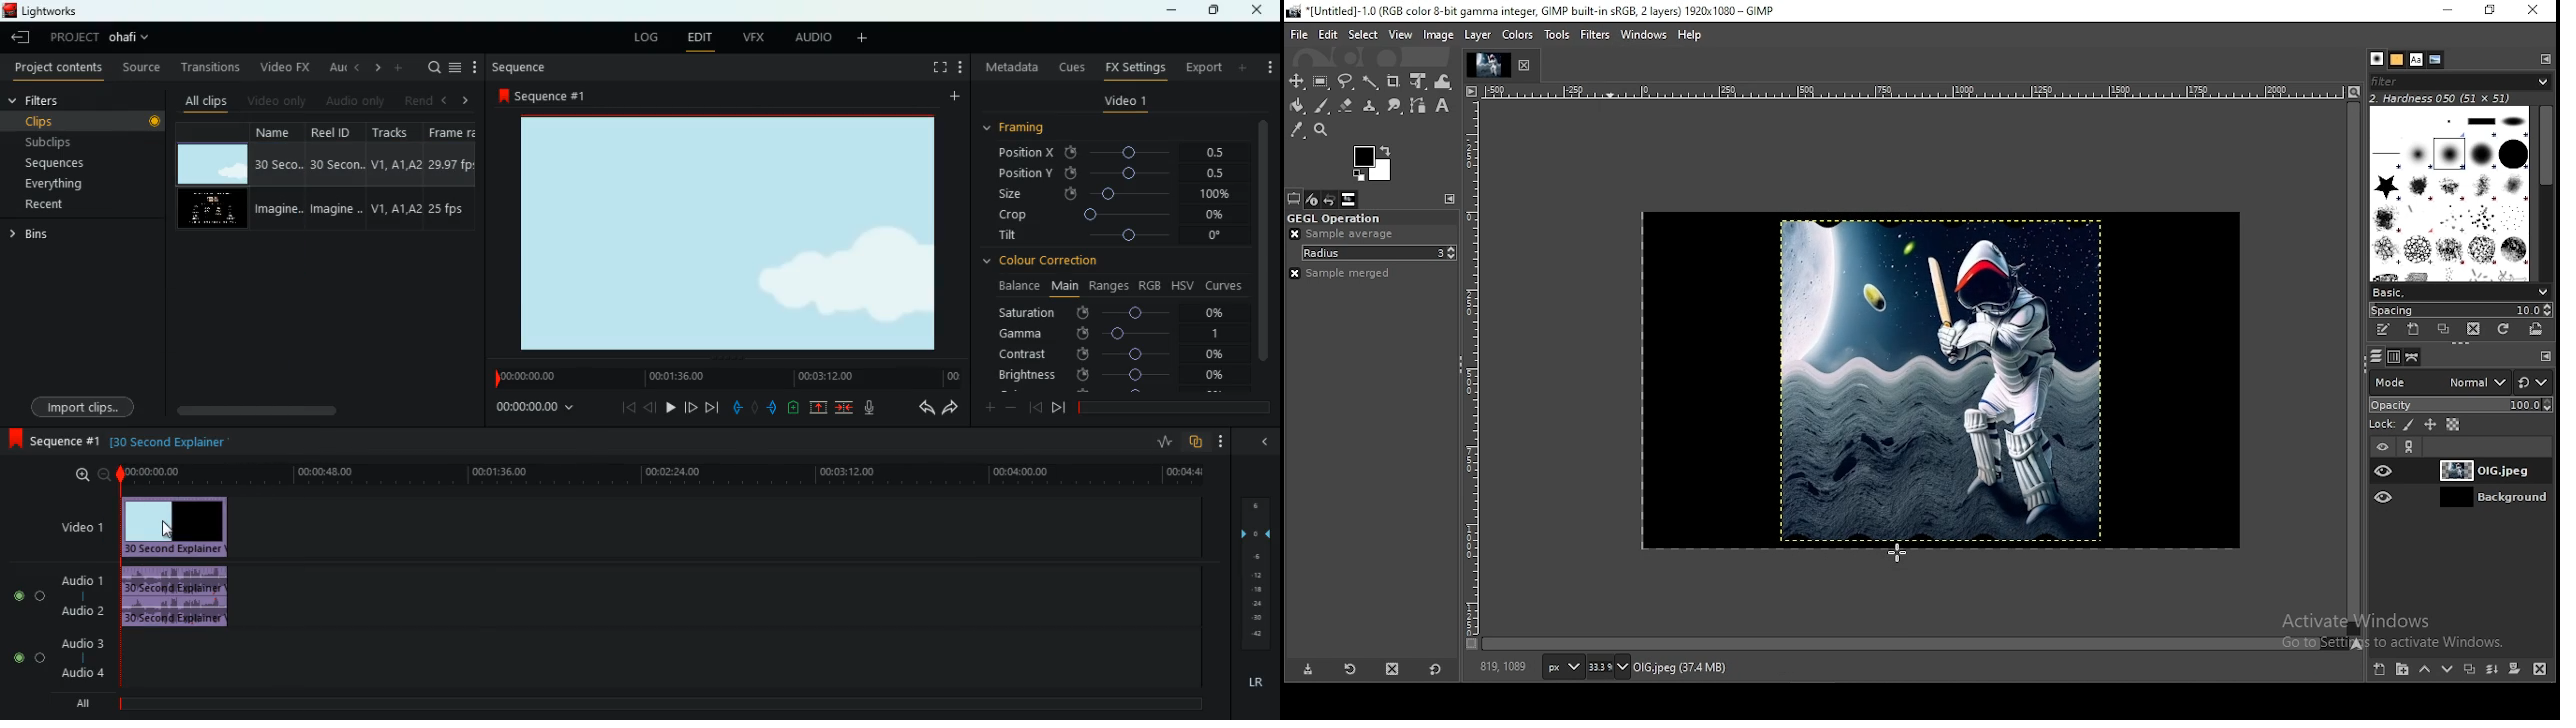  What do you see at coordinates (374, 67) in the screenshot?
I see `right` at bounding box center [374, 67].